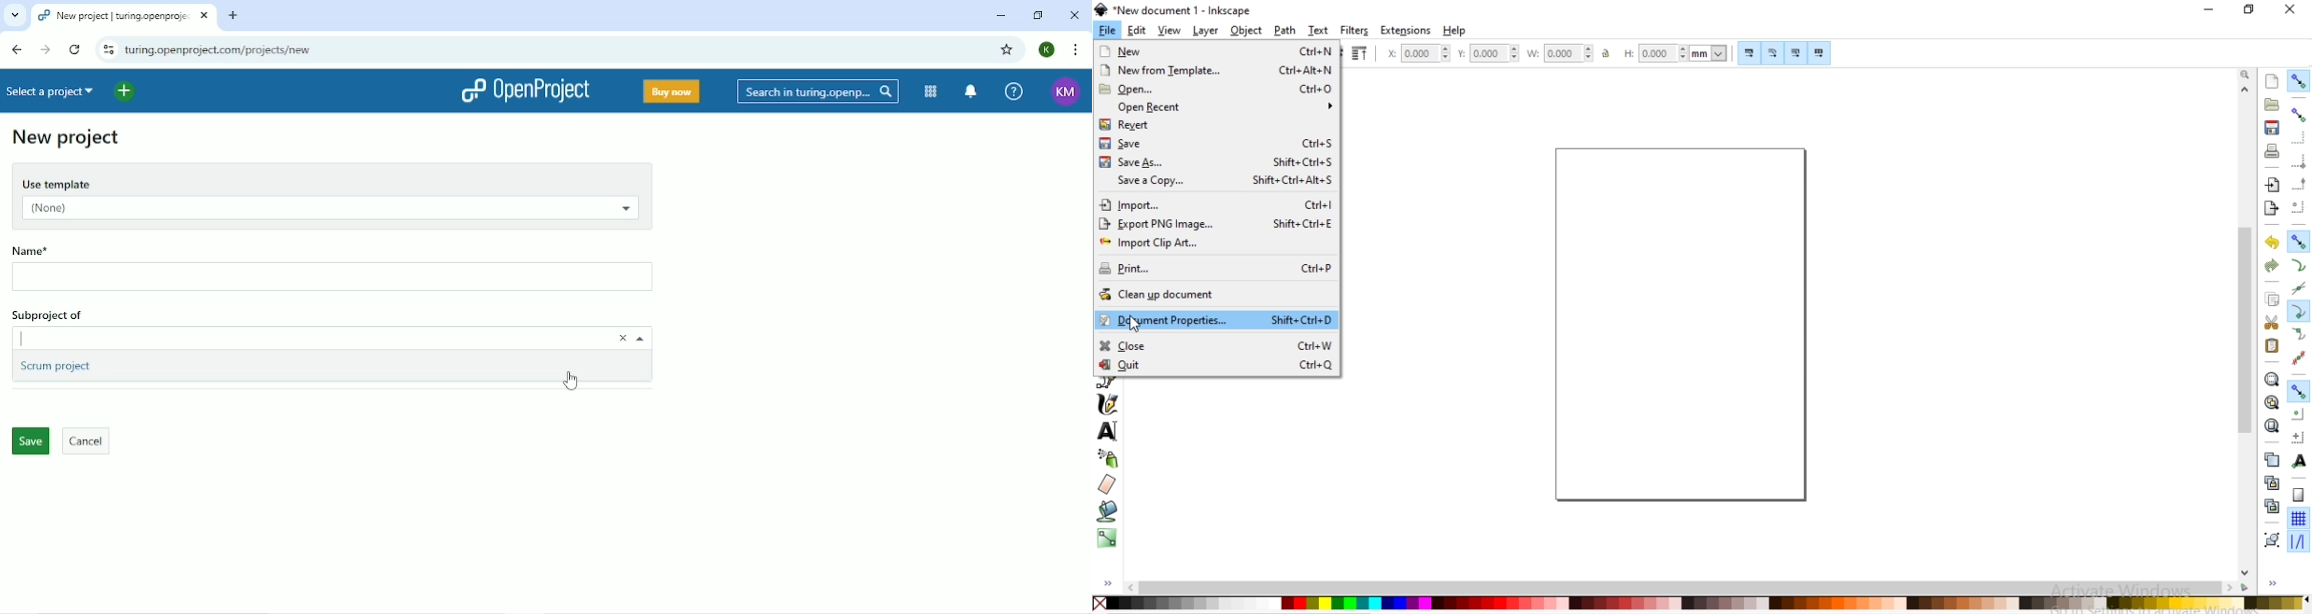 Image resolution: width=2324 pixels, height=616 pixels. Describe the element at coordinates (1213, 126) in the screenshot. I see `revert` at that location.